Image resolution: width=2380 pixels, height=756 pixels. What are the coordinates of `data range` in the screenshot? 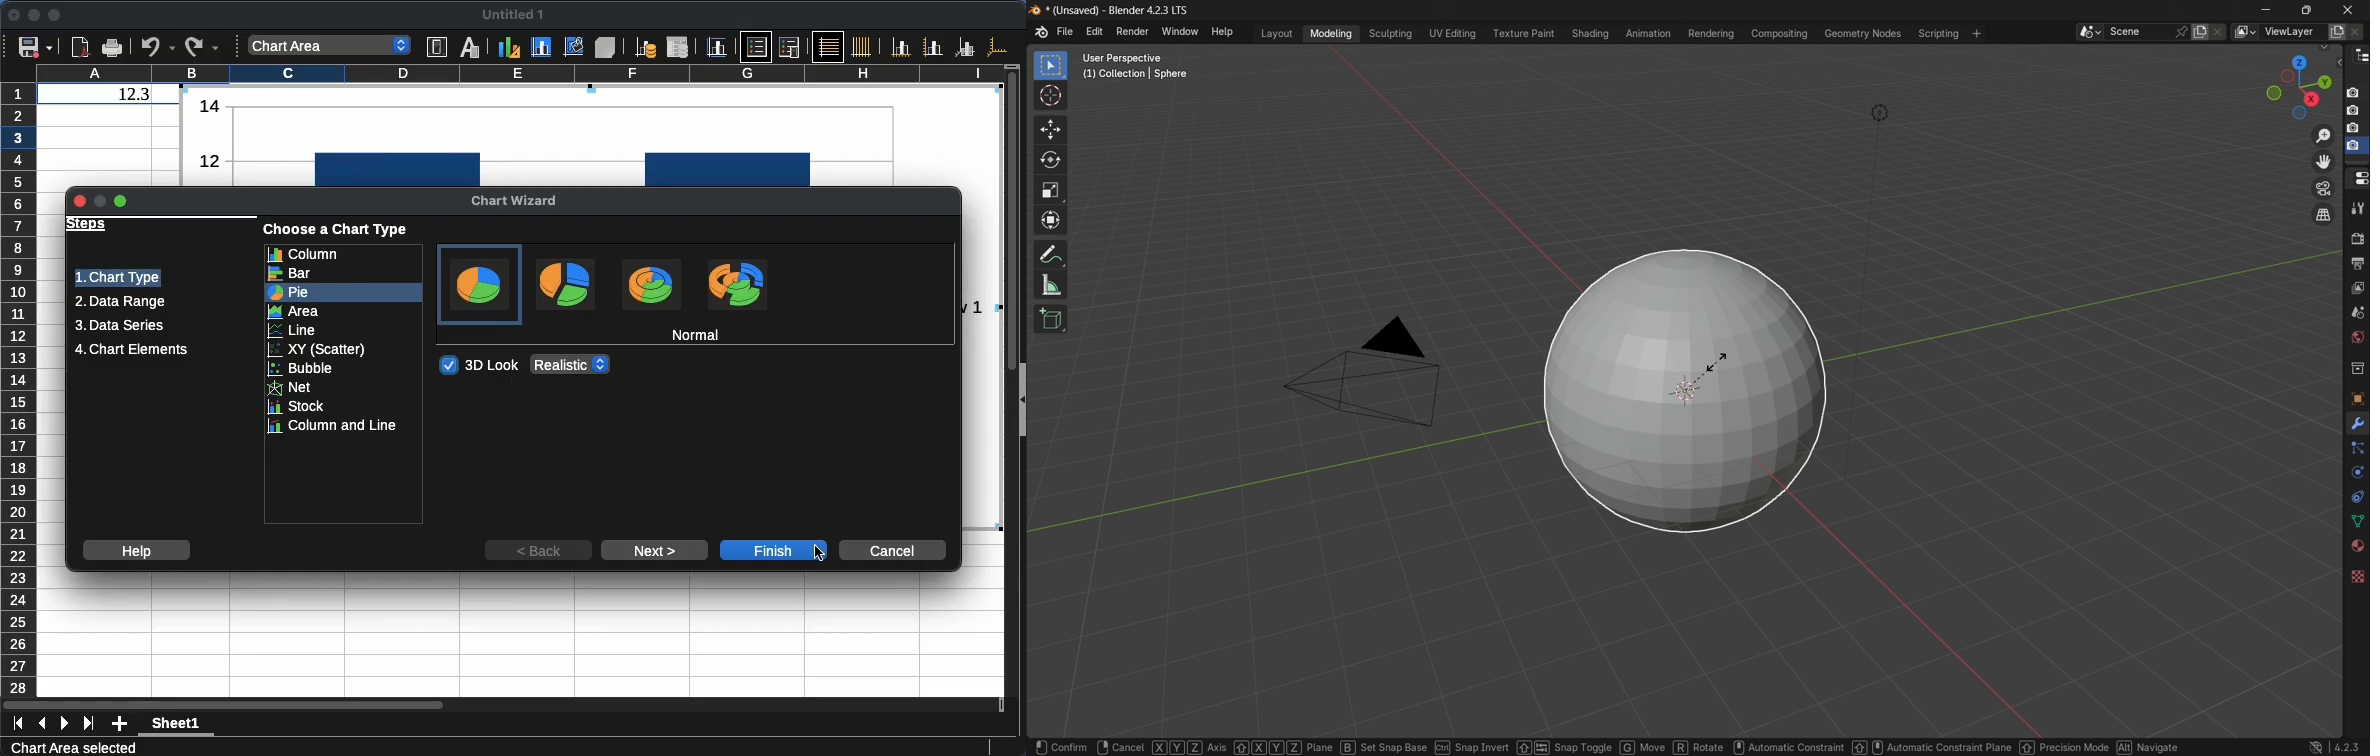 It's located at (120, 303).